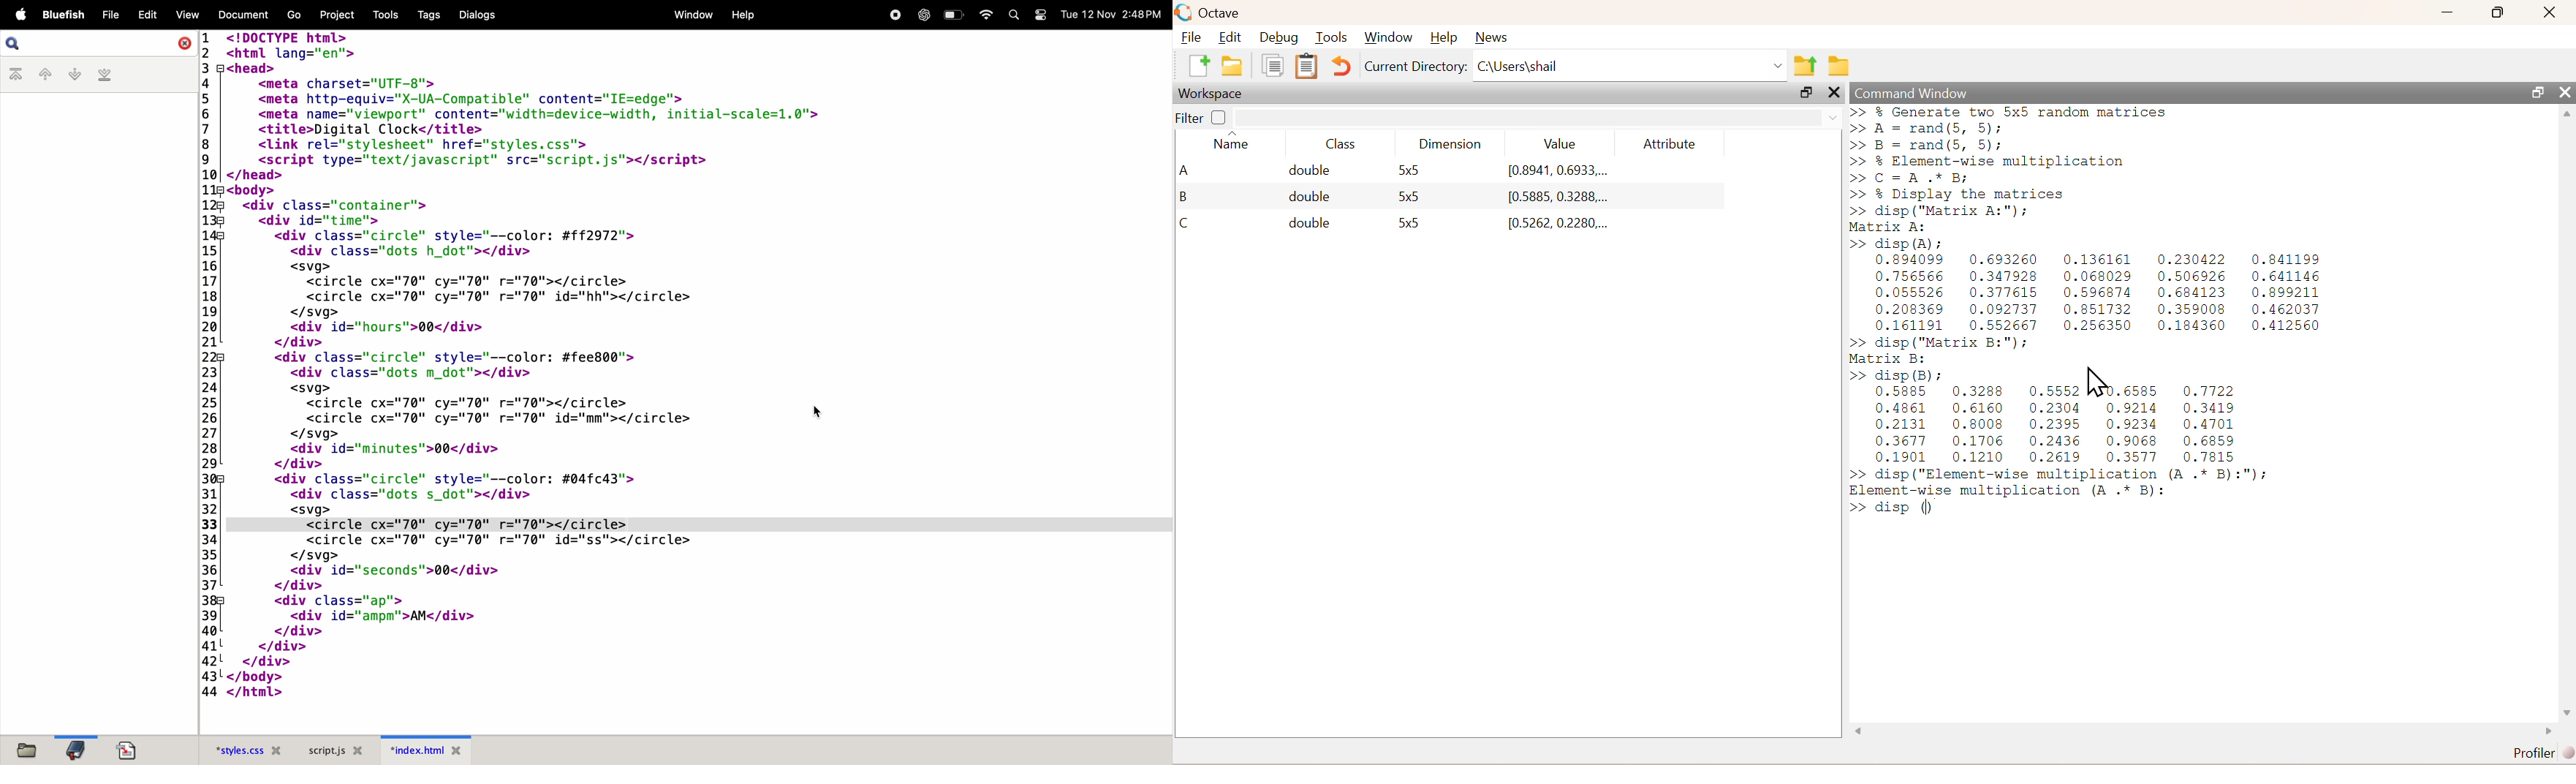  Describe the element at coordinates (1041, 16) in the screenshot. I see `toggle mode` at that location.